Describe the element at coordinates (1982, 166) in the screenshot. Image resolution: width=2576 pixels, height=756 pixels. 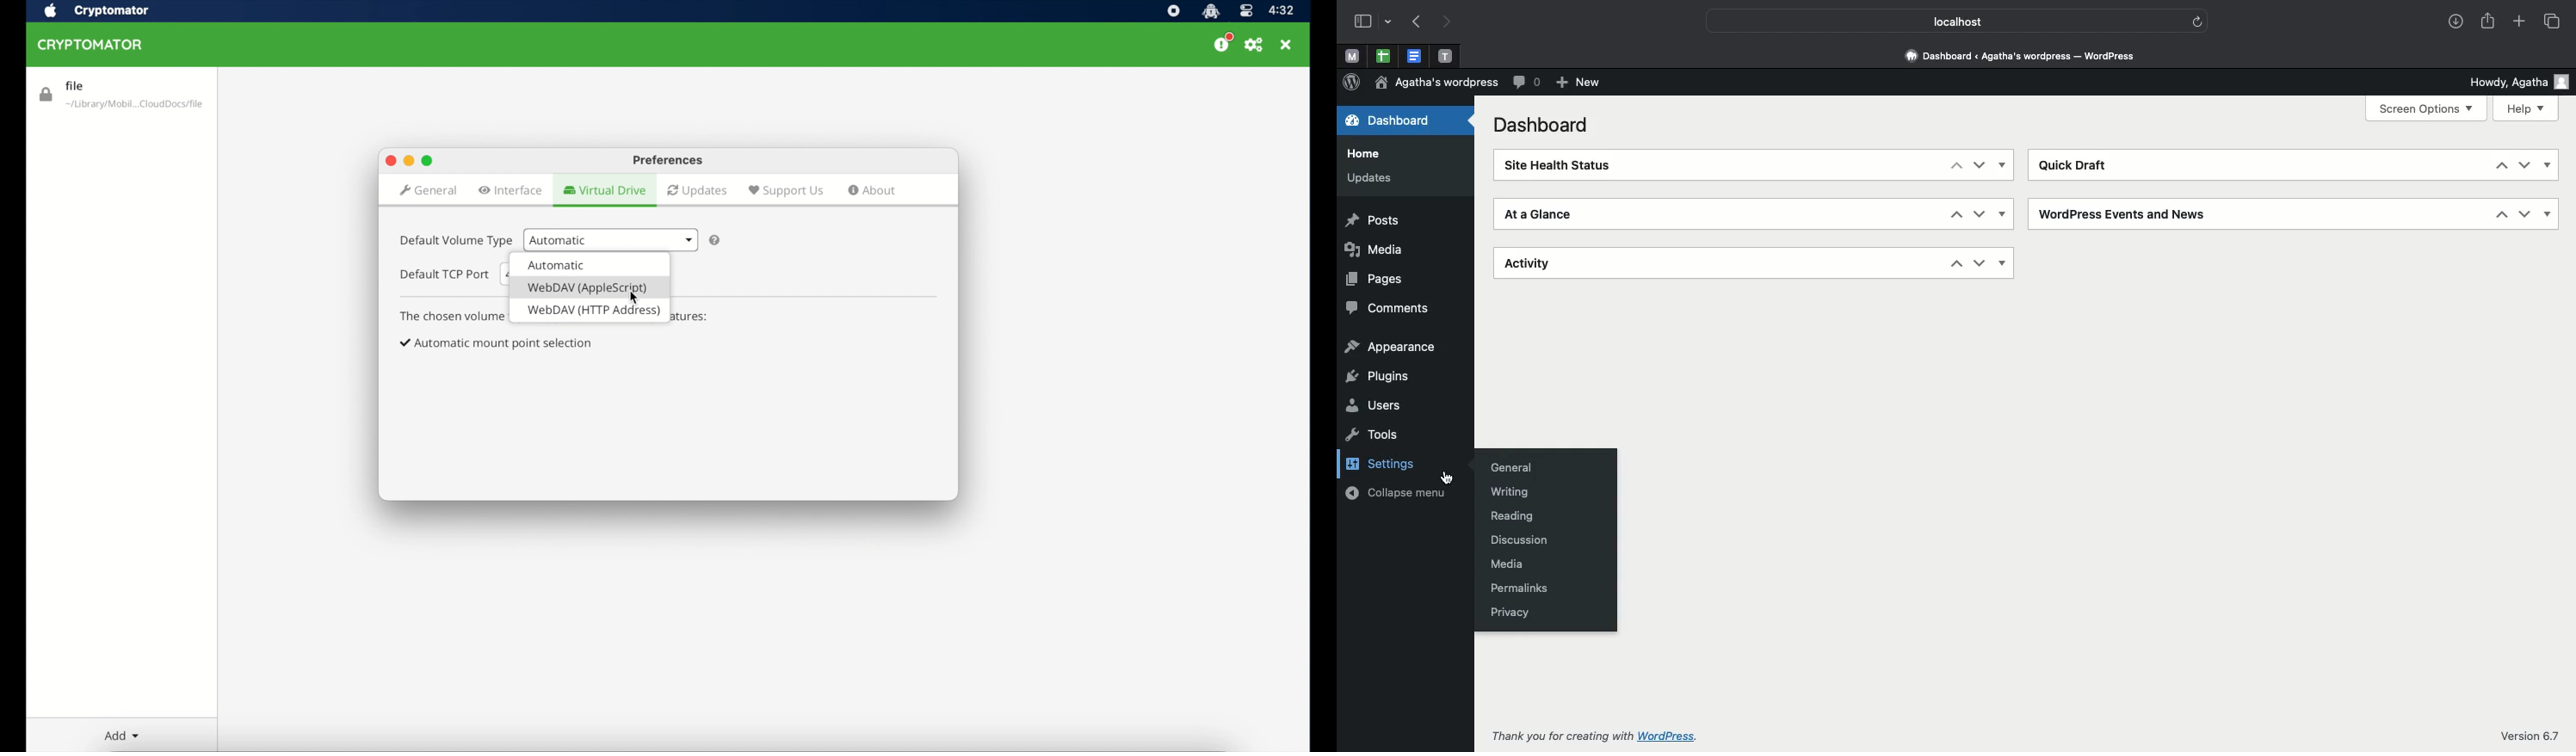
I see `Down` at that location.